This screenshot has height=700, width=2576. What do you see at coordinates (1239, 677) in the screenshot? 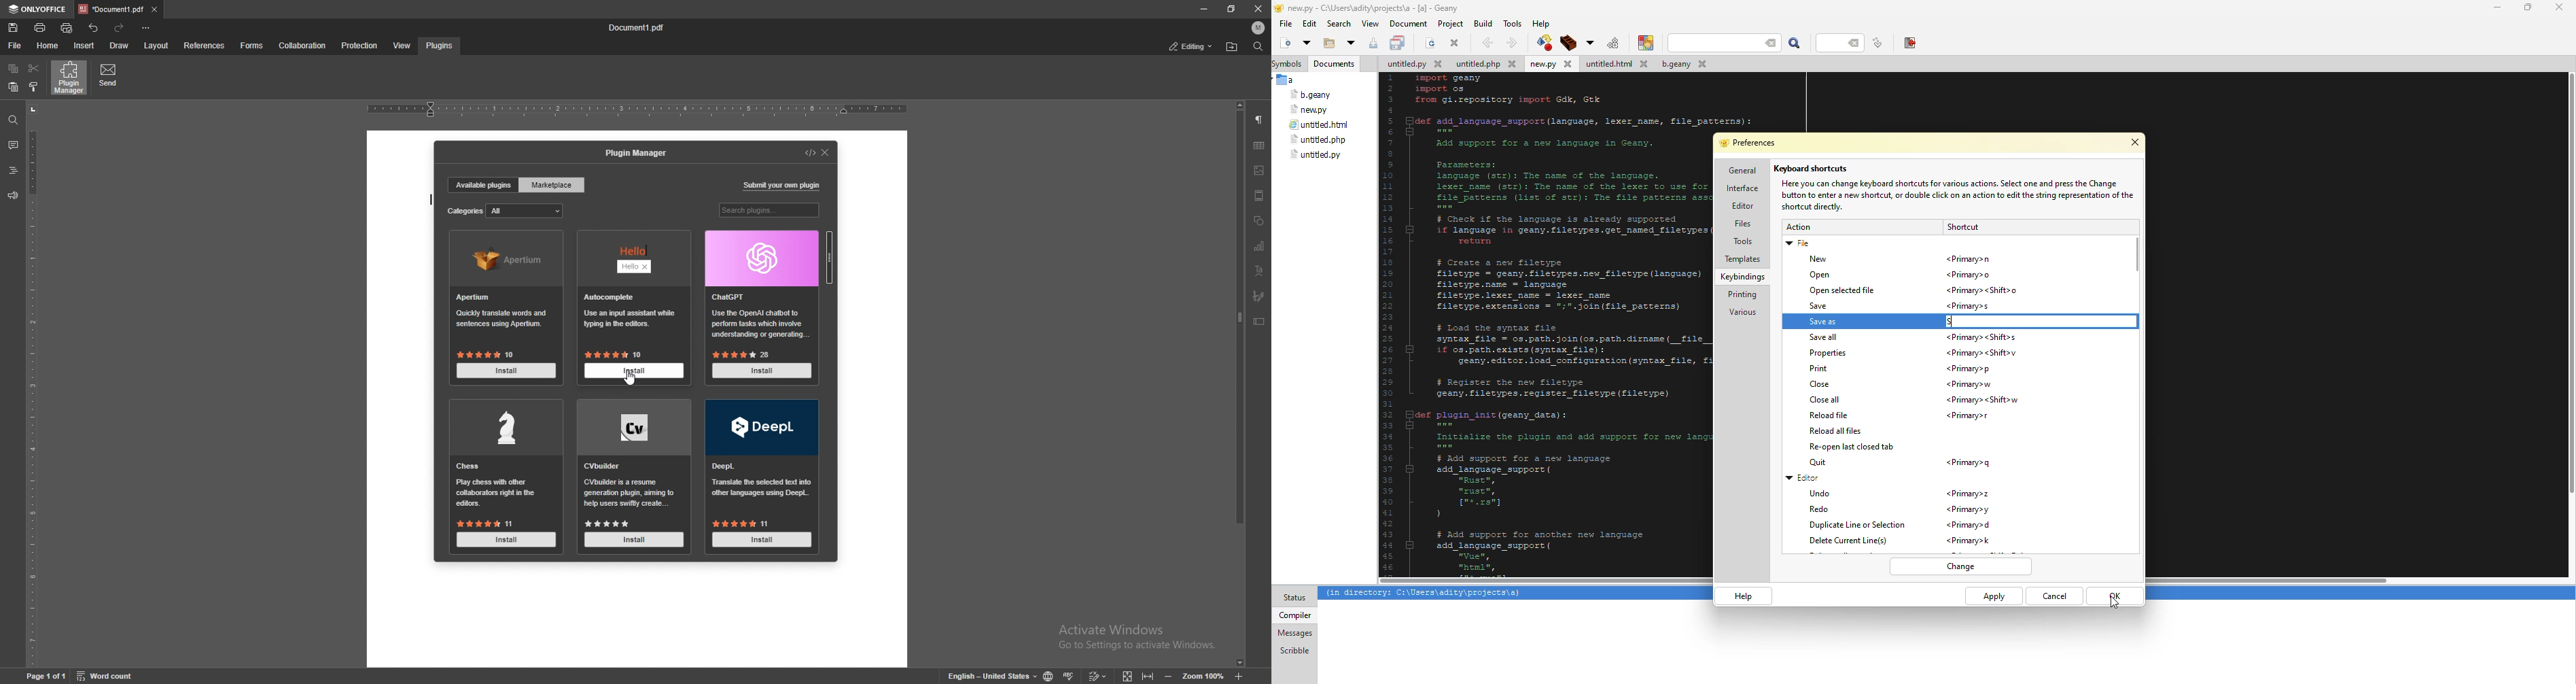
I see `zoom in` at bounding box center [1239, 677].